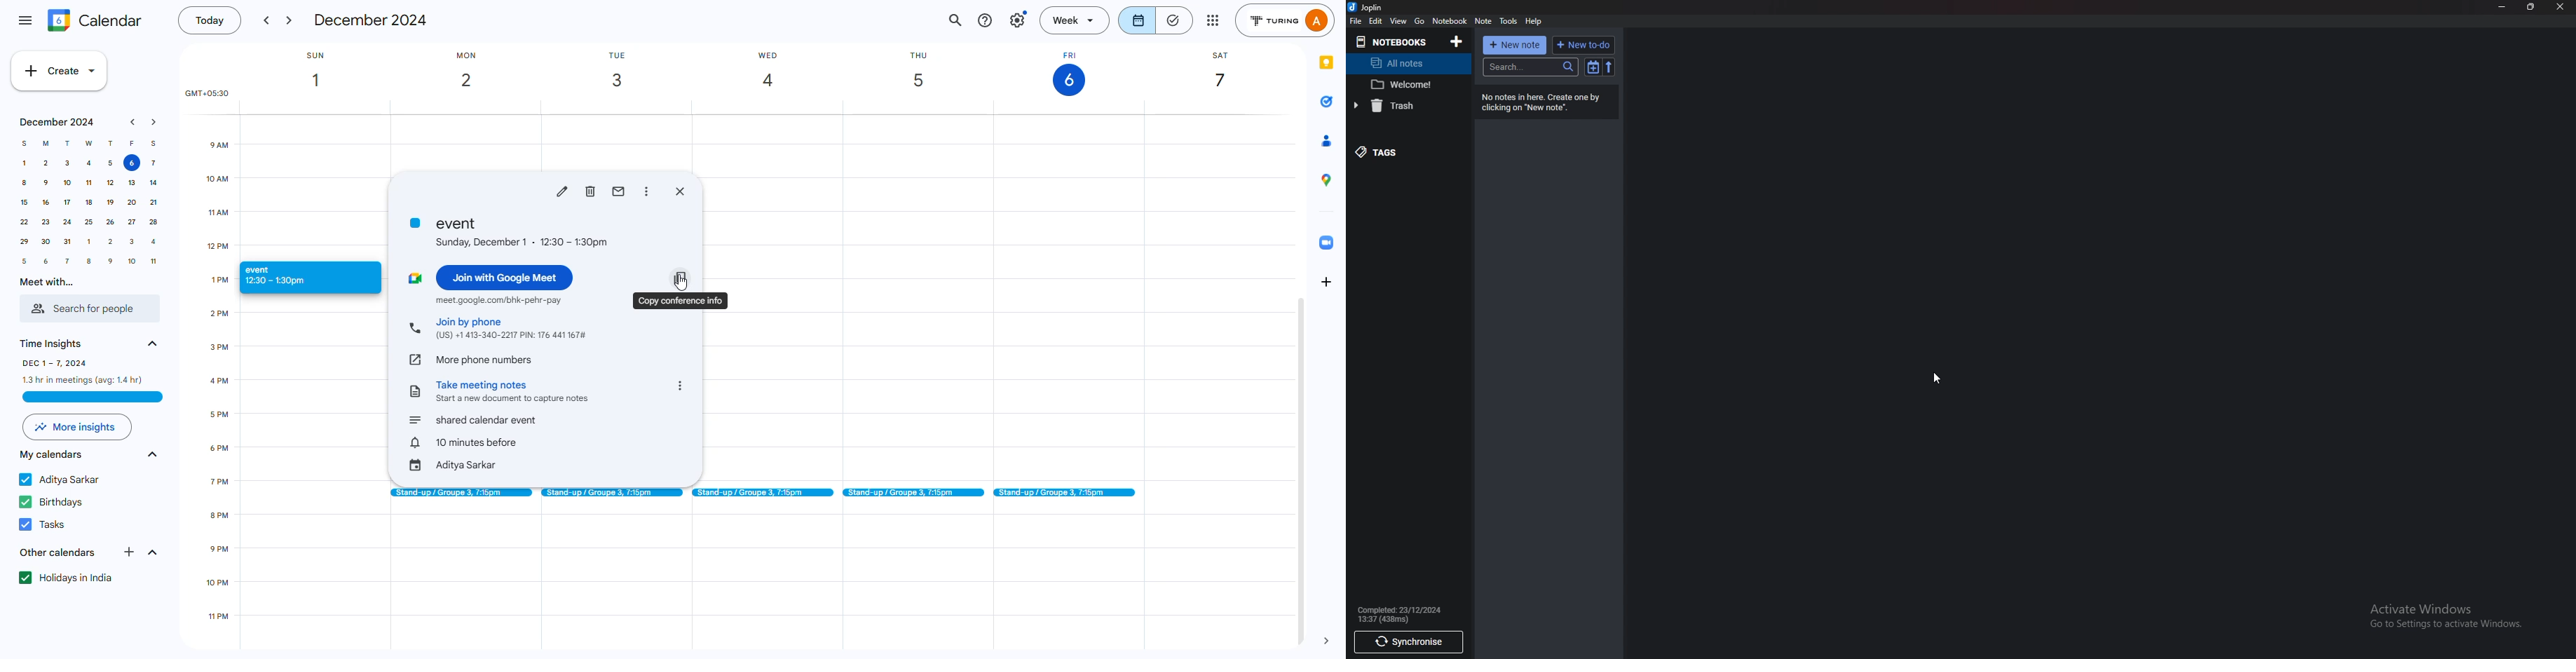 The image size is (2576, 672). I want to click on Go, so click(1420, 21).